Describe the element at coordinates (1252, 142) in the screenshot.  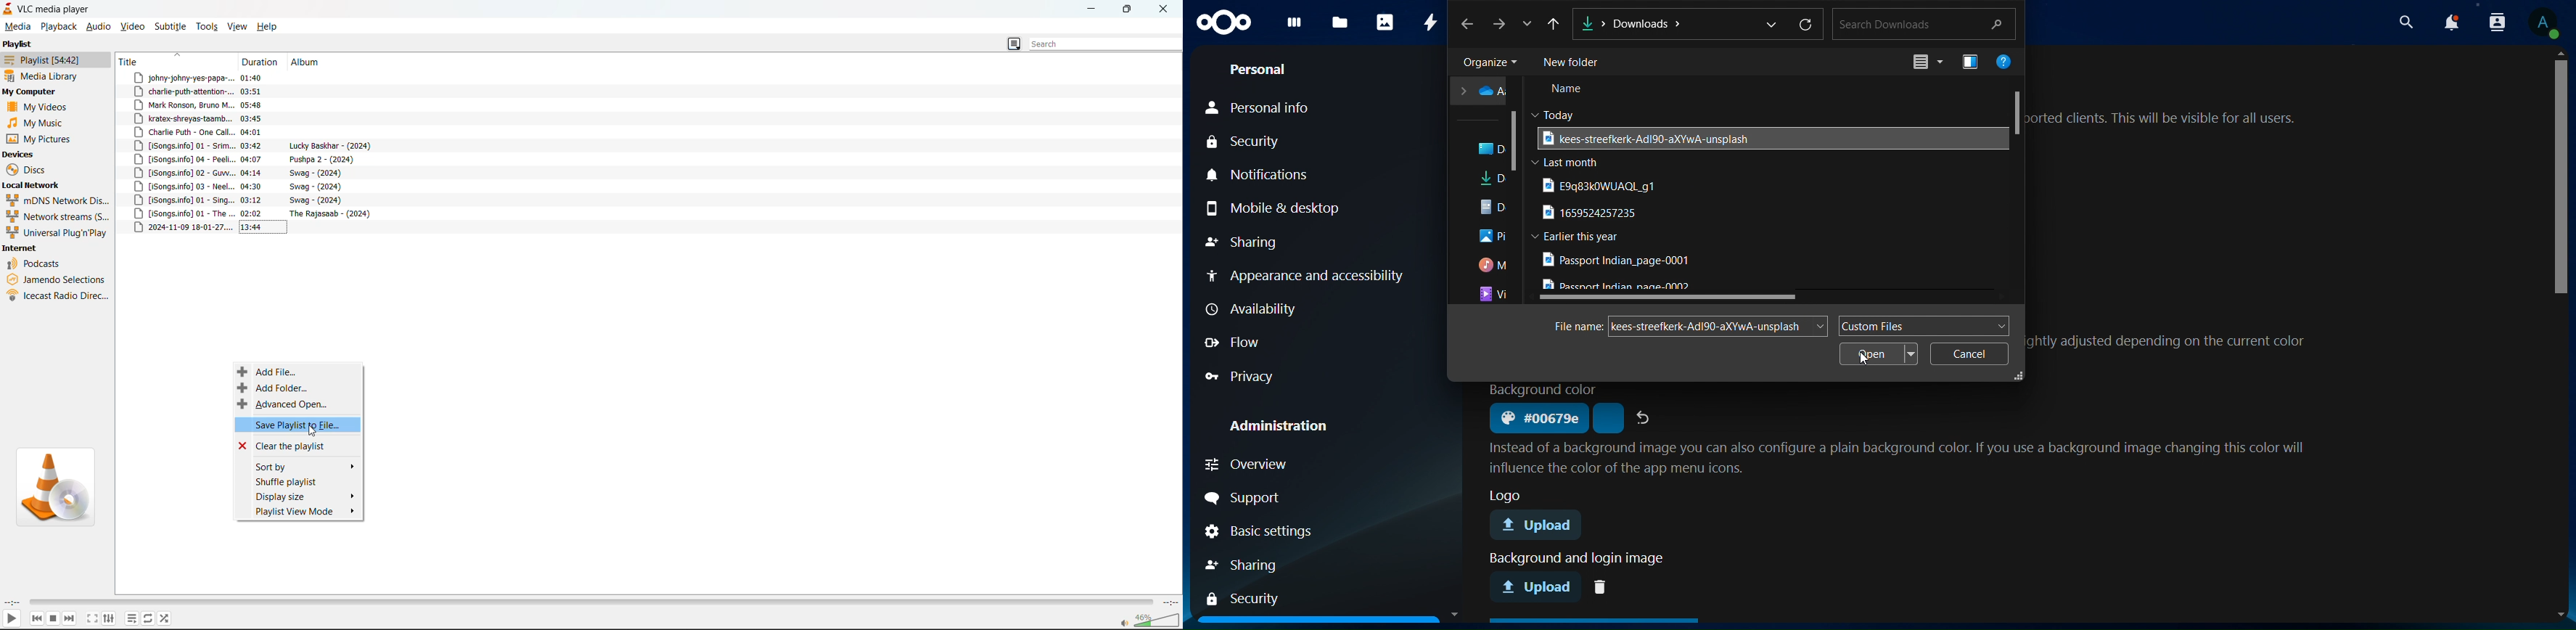
I see `security` at that location.